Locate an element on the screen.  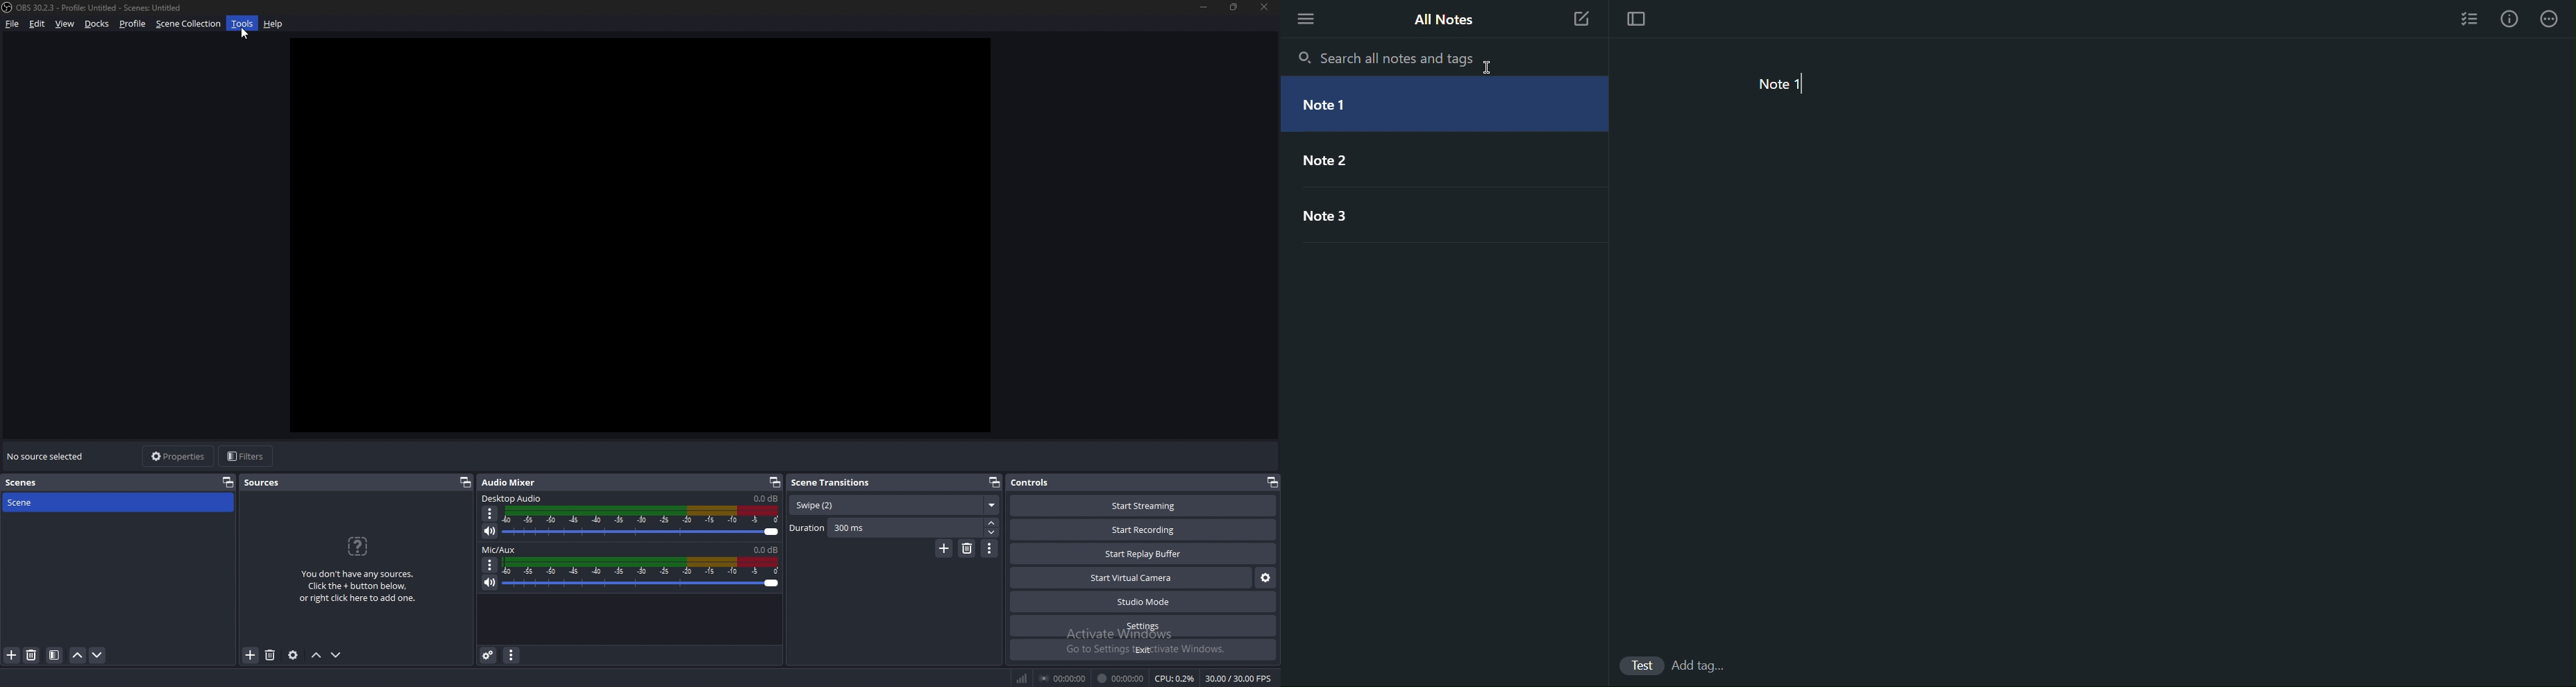
transition properties is located at coordinates (990, 548).